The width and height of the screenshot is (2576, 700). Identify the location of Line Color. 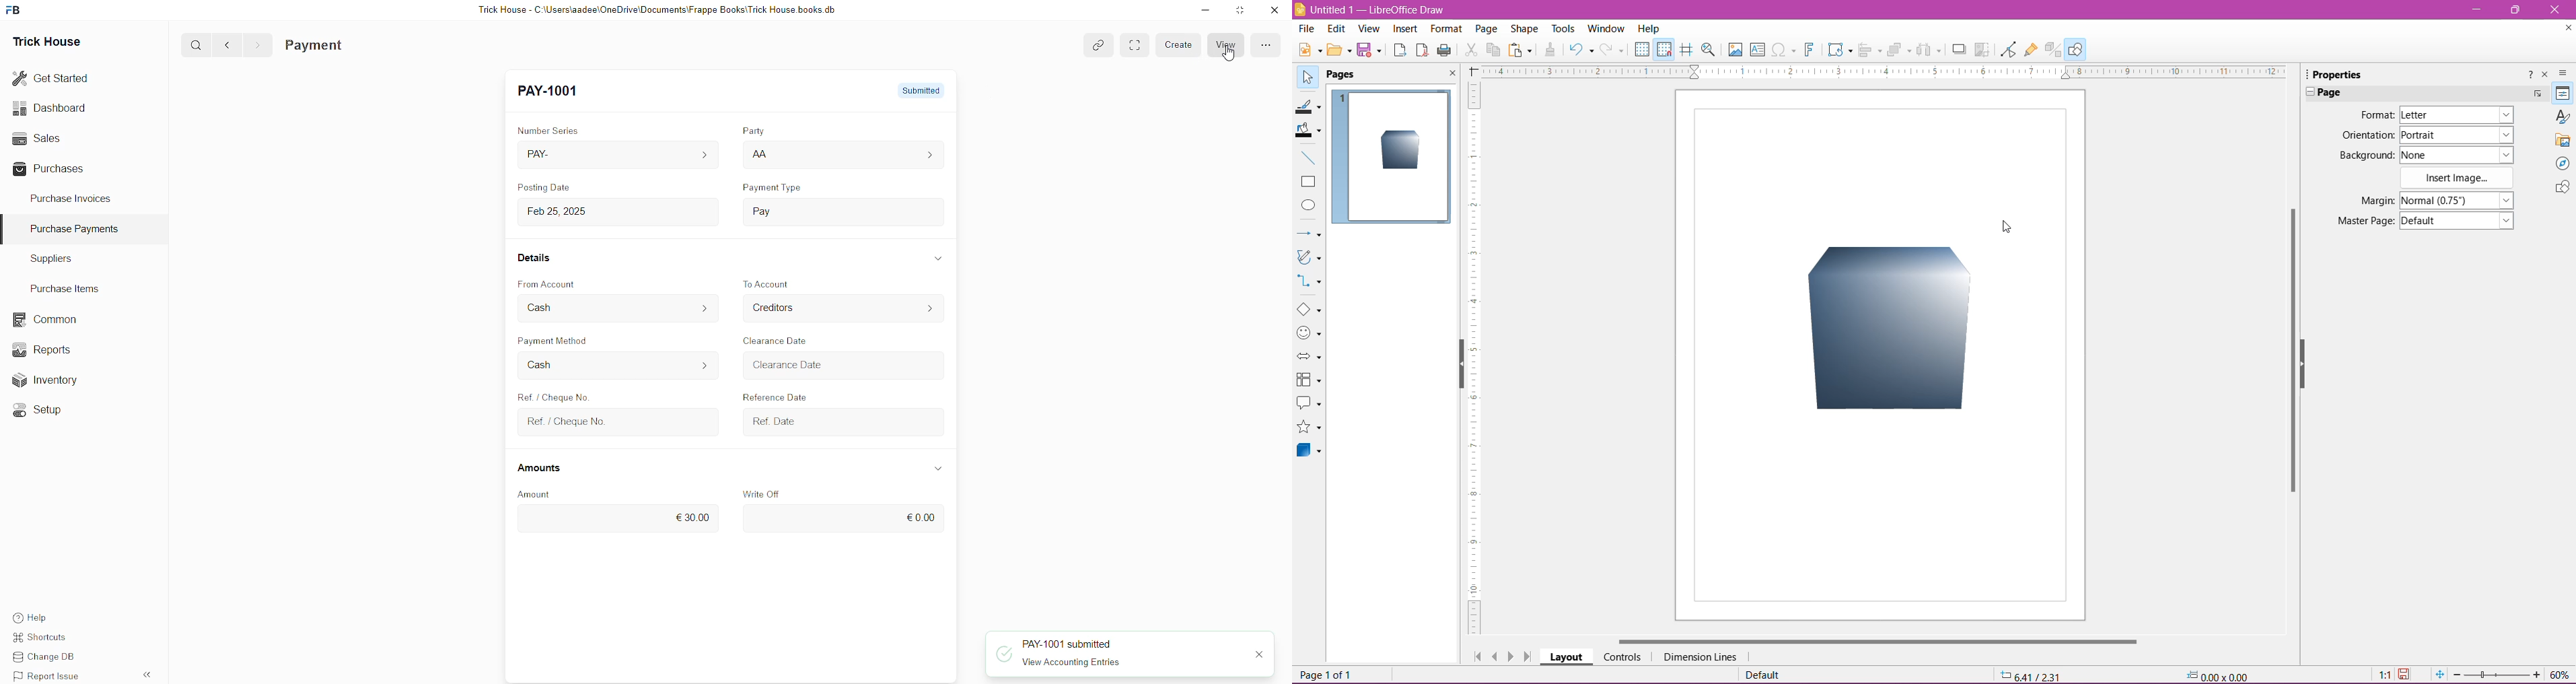
(1308, 105).